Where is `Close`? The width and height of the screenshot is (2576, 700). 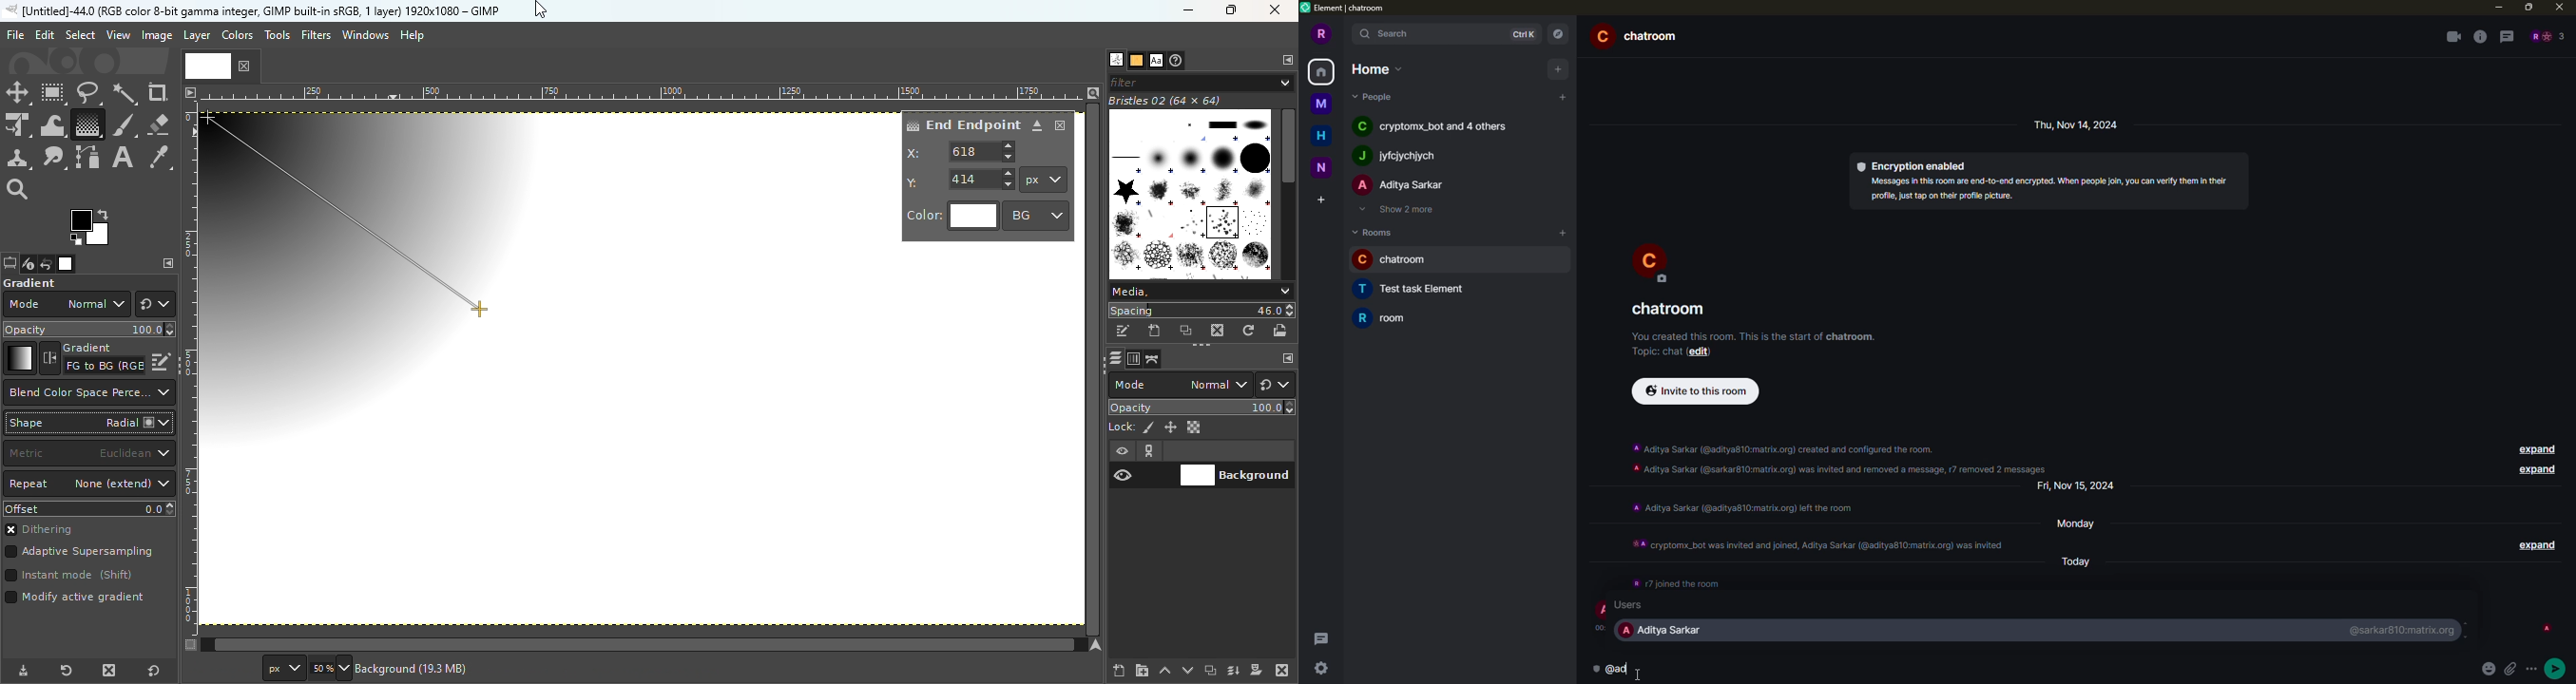
Close is located at coordinates (1061, 125).